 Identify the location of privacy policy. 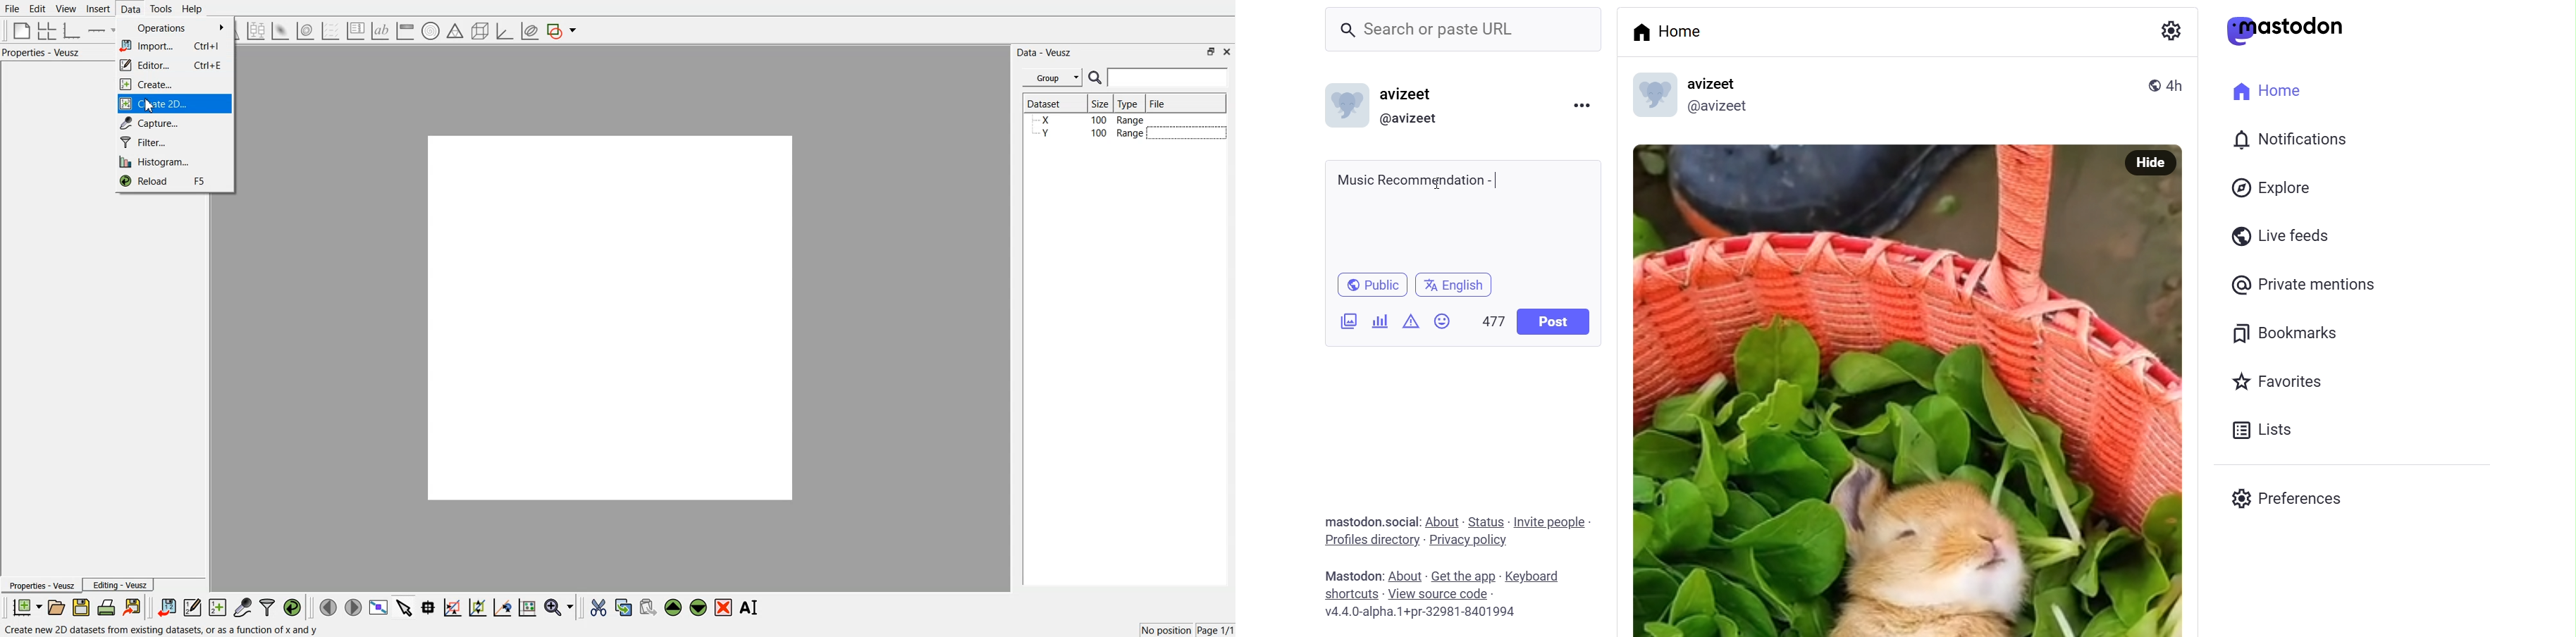
(1468, 543).